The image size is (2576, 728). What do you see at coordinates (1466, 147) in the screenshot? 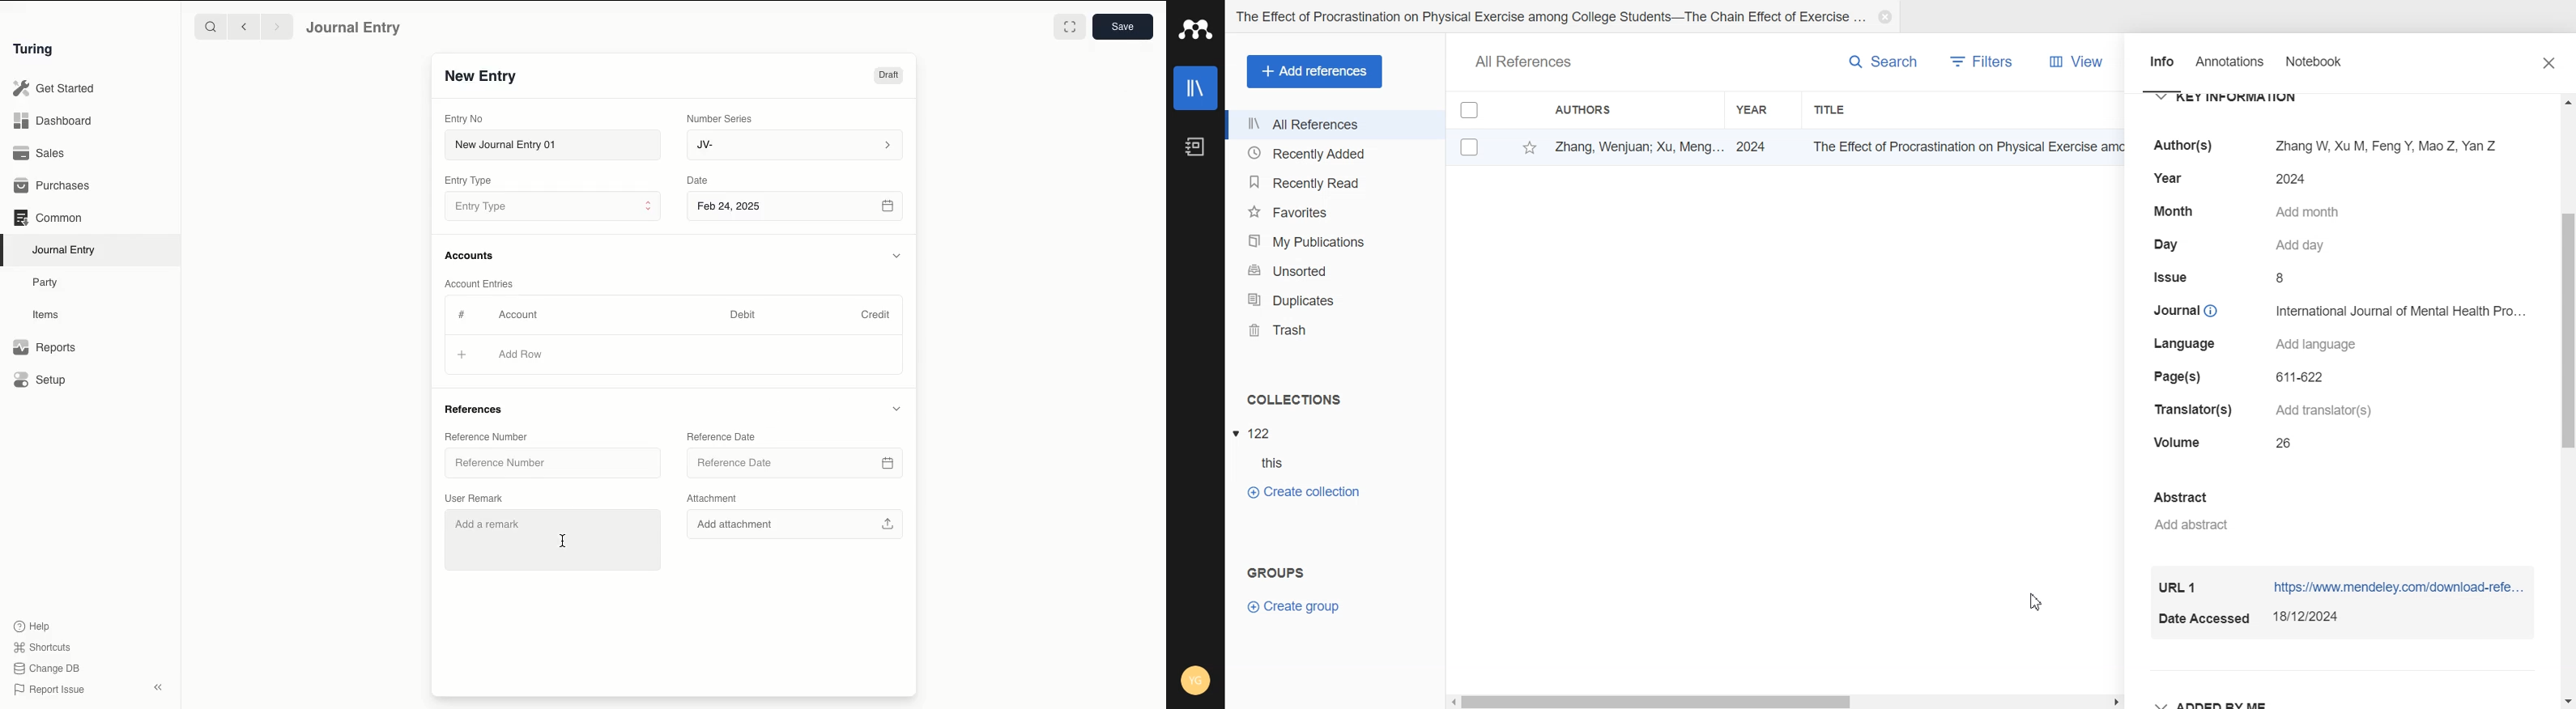
I see `Check box` at bounding box center [1466, 147].